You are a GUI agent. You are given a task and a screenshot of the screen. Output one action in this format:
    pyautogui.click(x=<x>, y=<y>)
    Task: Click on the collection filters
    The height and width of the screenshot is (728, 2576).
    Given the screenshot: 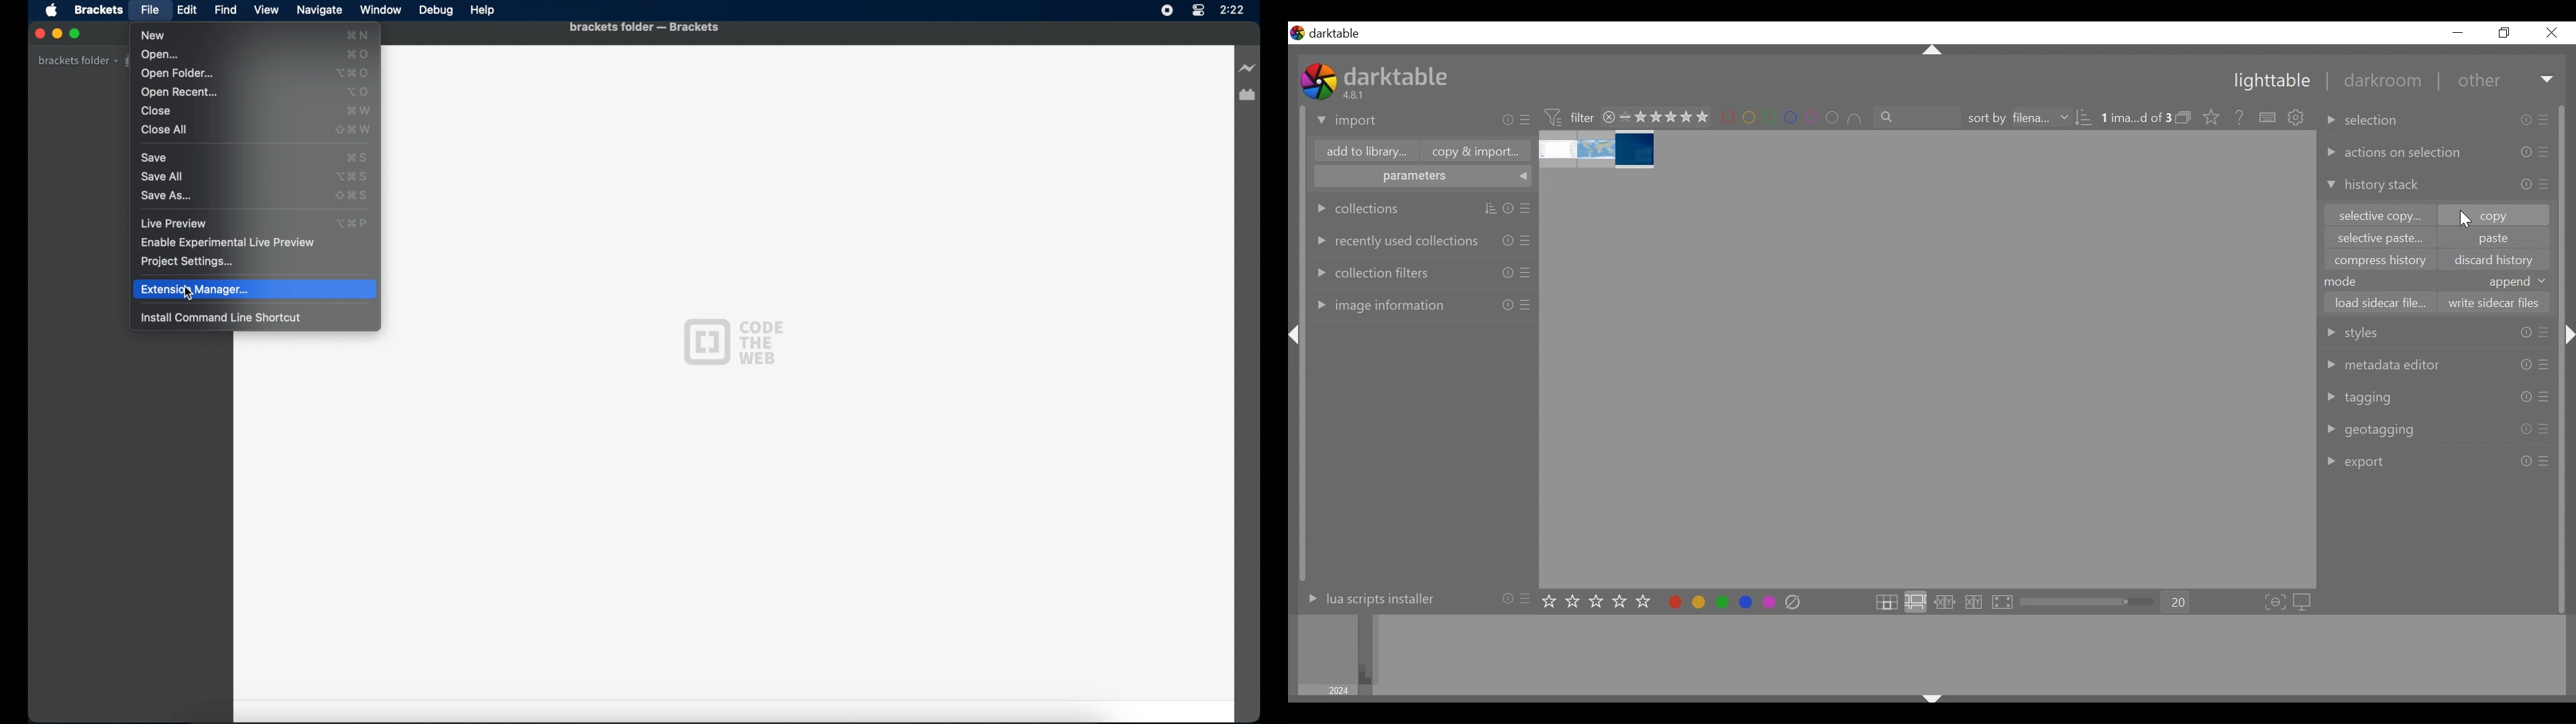 What is the action you would take?
    pyautogui.click(x=1371, y=271)
    